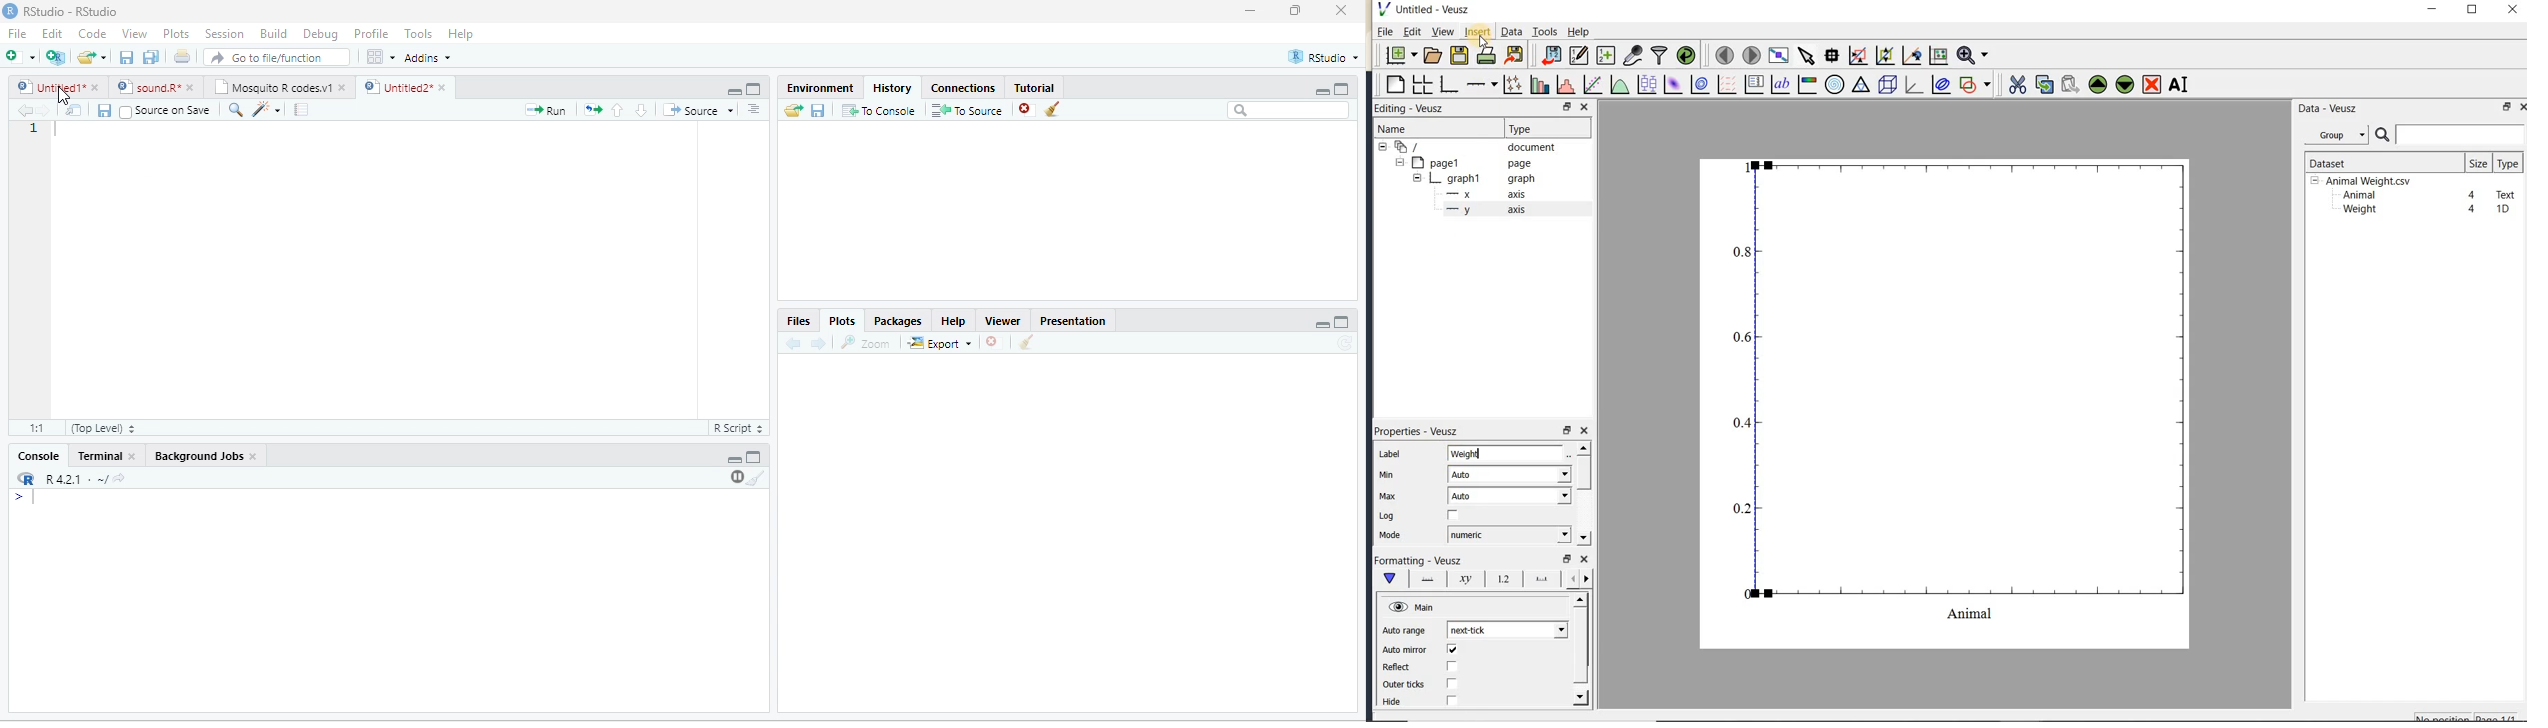 This screenshot has height=728, width=2548. Describe the element at coordinates (192, 88) in the screenshot. I see `close` at that location.